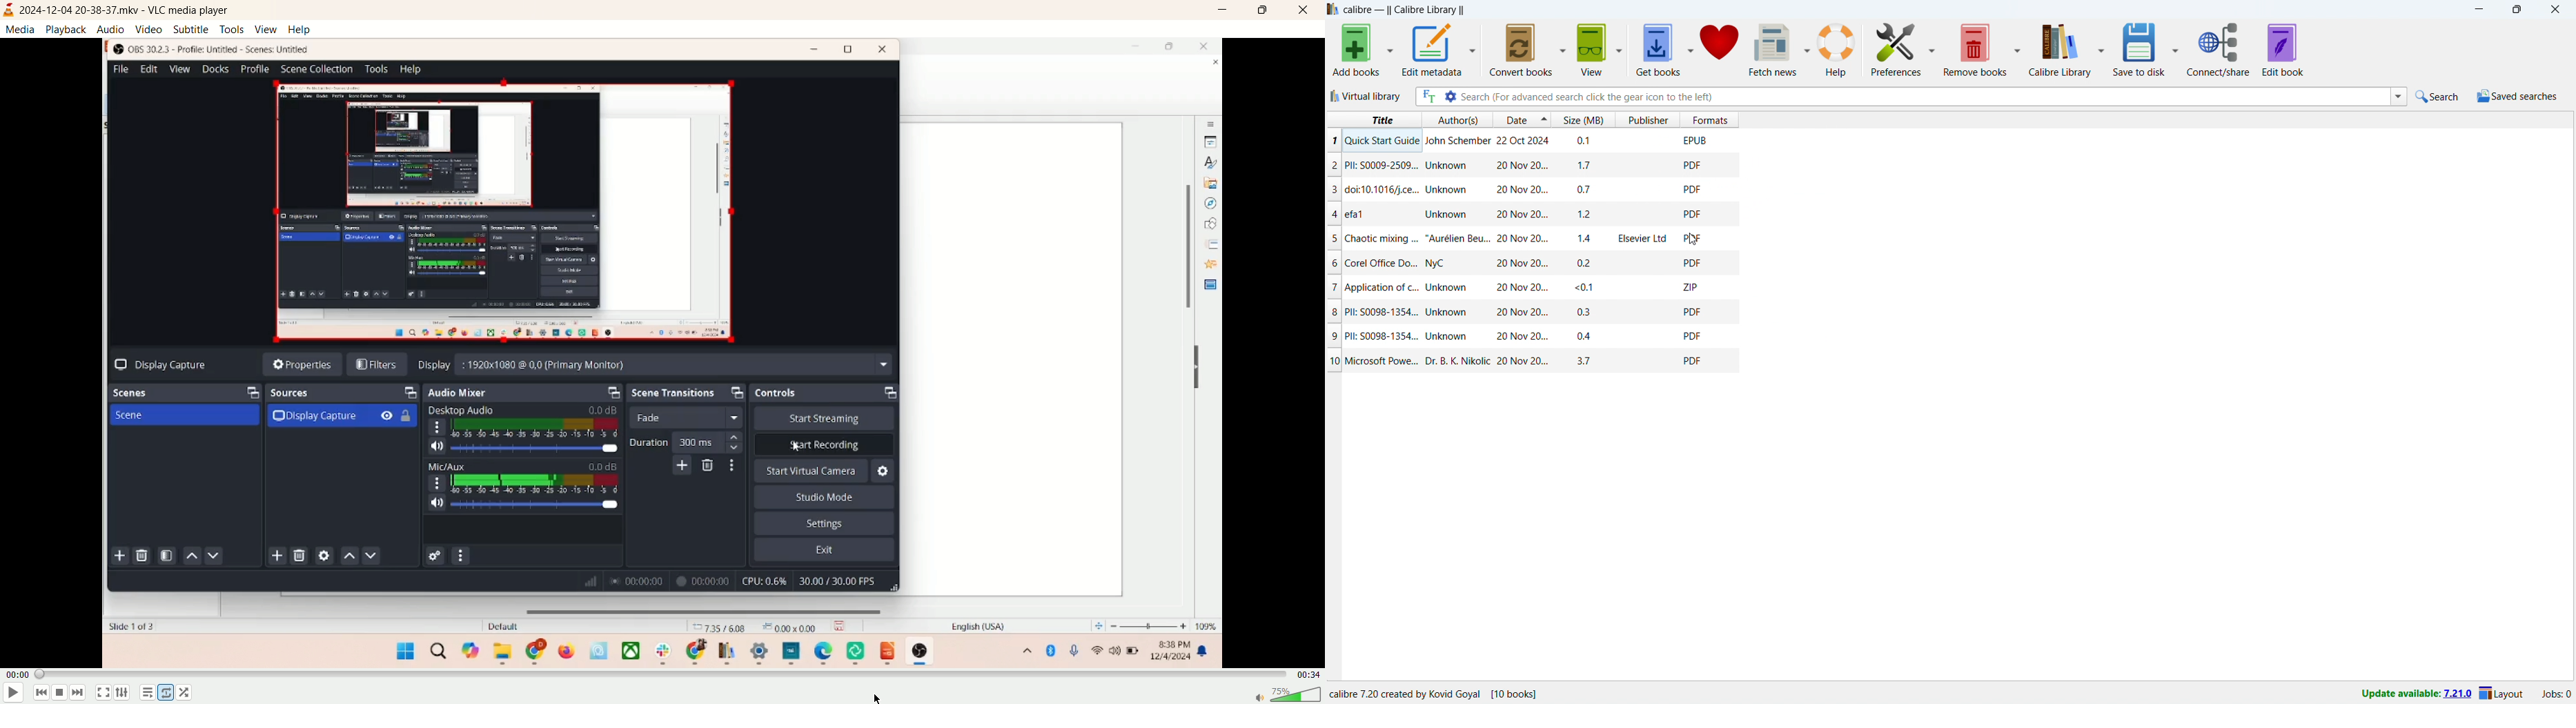  Describe the element at coordinates (184, 692) in the screenshot. I see `random` at that location.